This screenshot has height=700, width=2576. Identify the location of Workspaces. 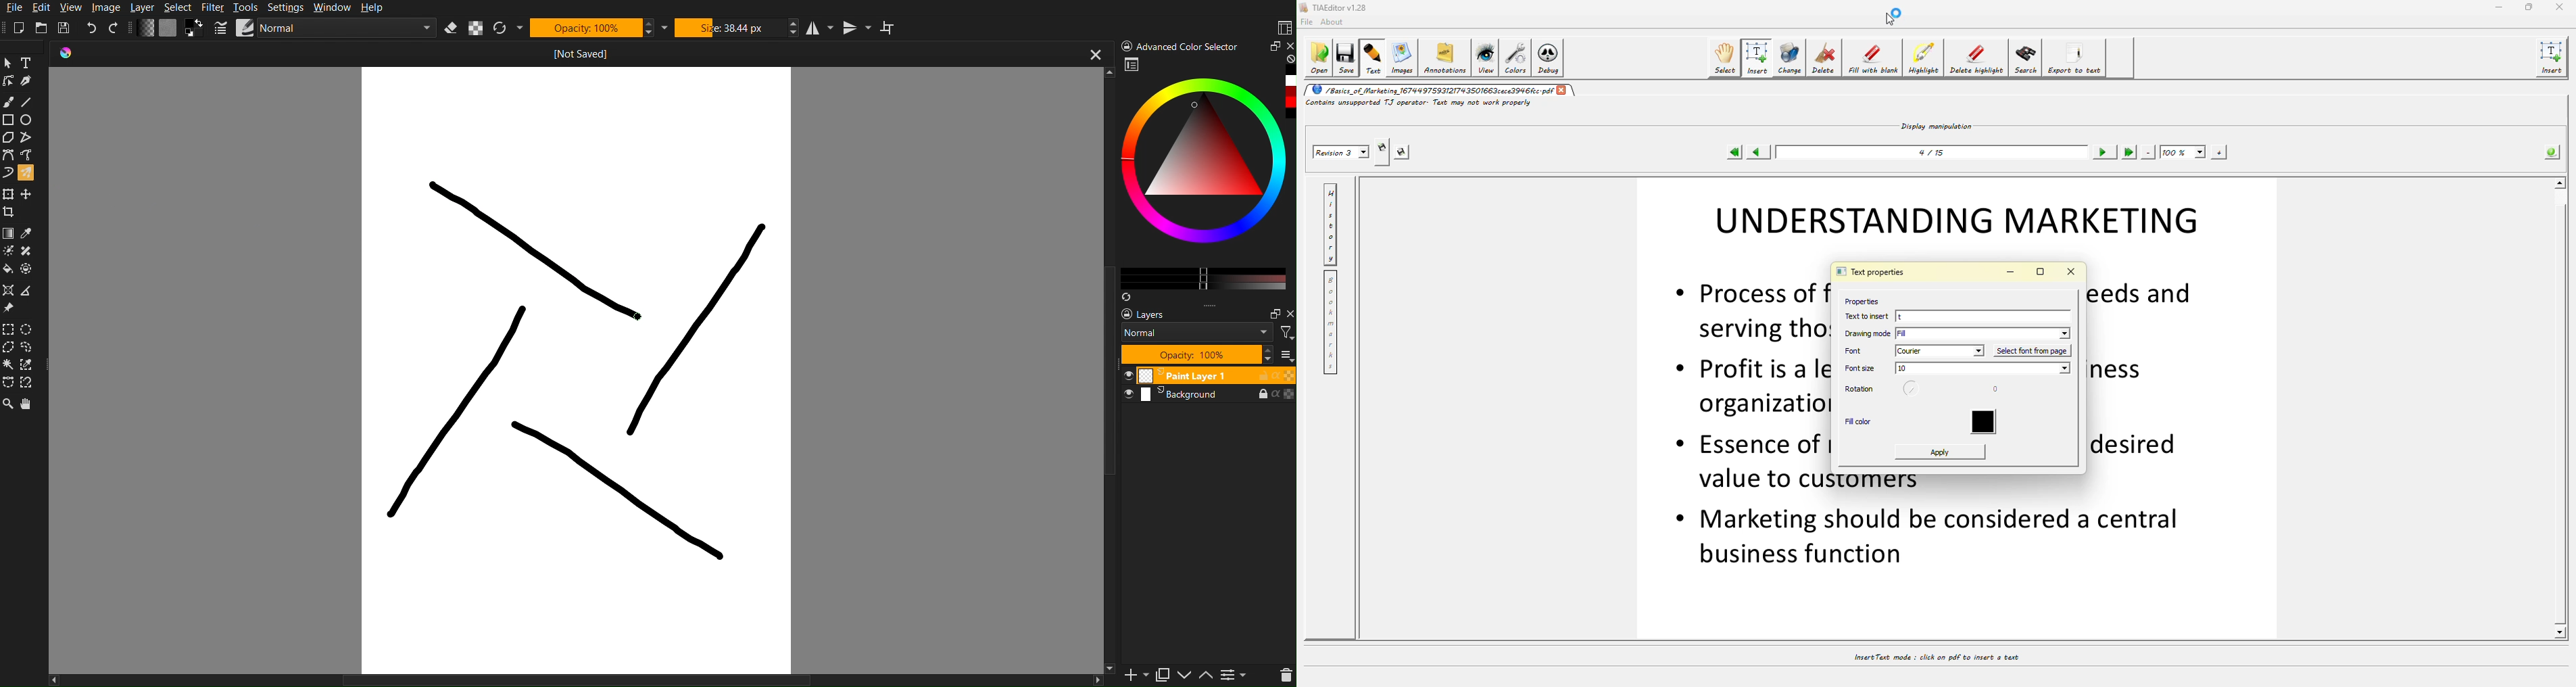
(1284, 26).